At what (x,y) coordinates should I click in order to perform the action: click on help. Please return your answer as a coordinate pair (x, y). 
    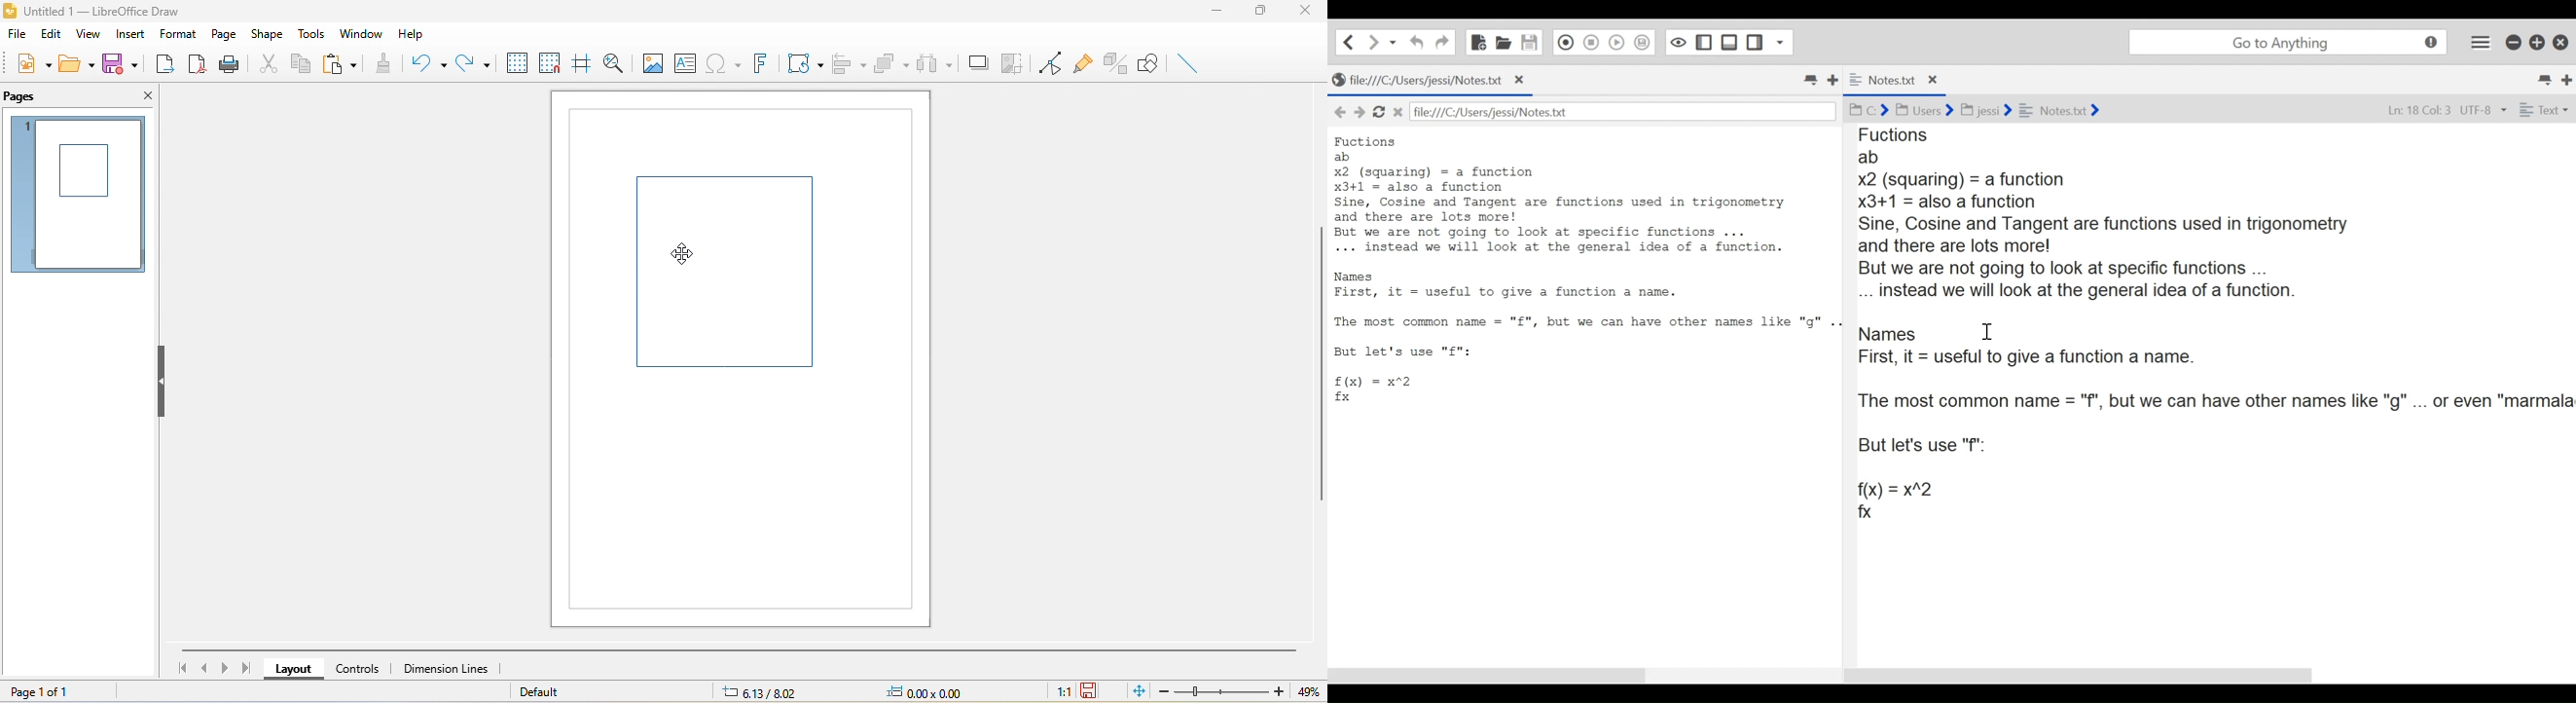
    Looking at the image, I should click on (415, 33).